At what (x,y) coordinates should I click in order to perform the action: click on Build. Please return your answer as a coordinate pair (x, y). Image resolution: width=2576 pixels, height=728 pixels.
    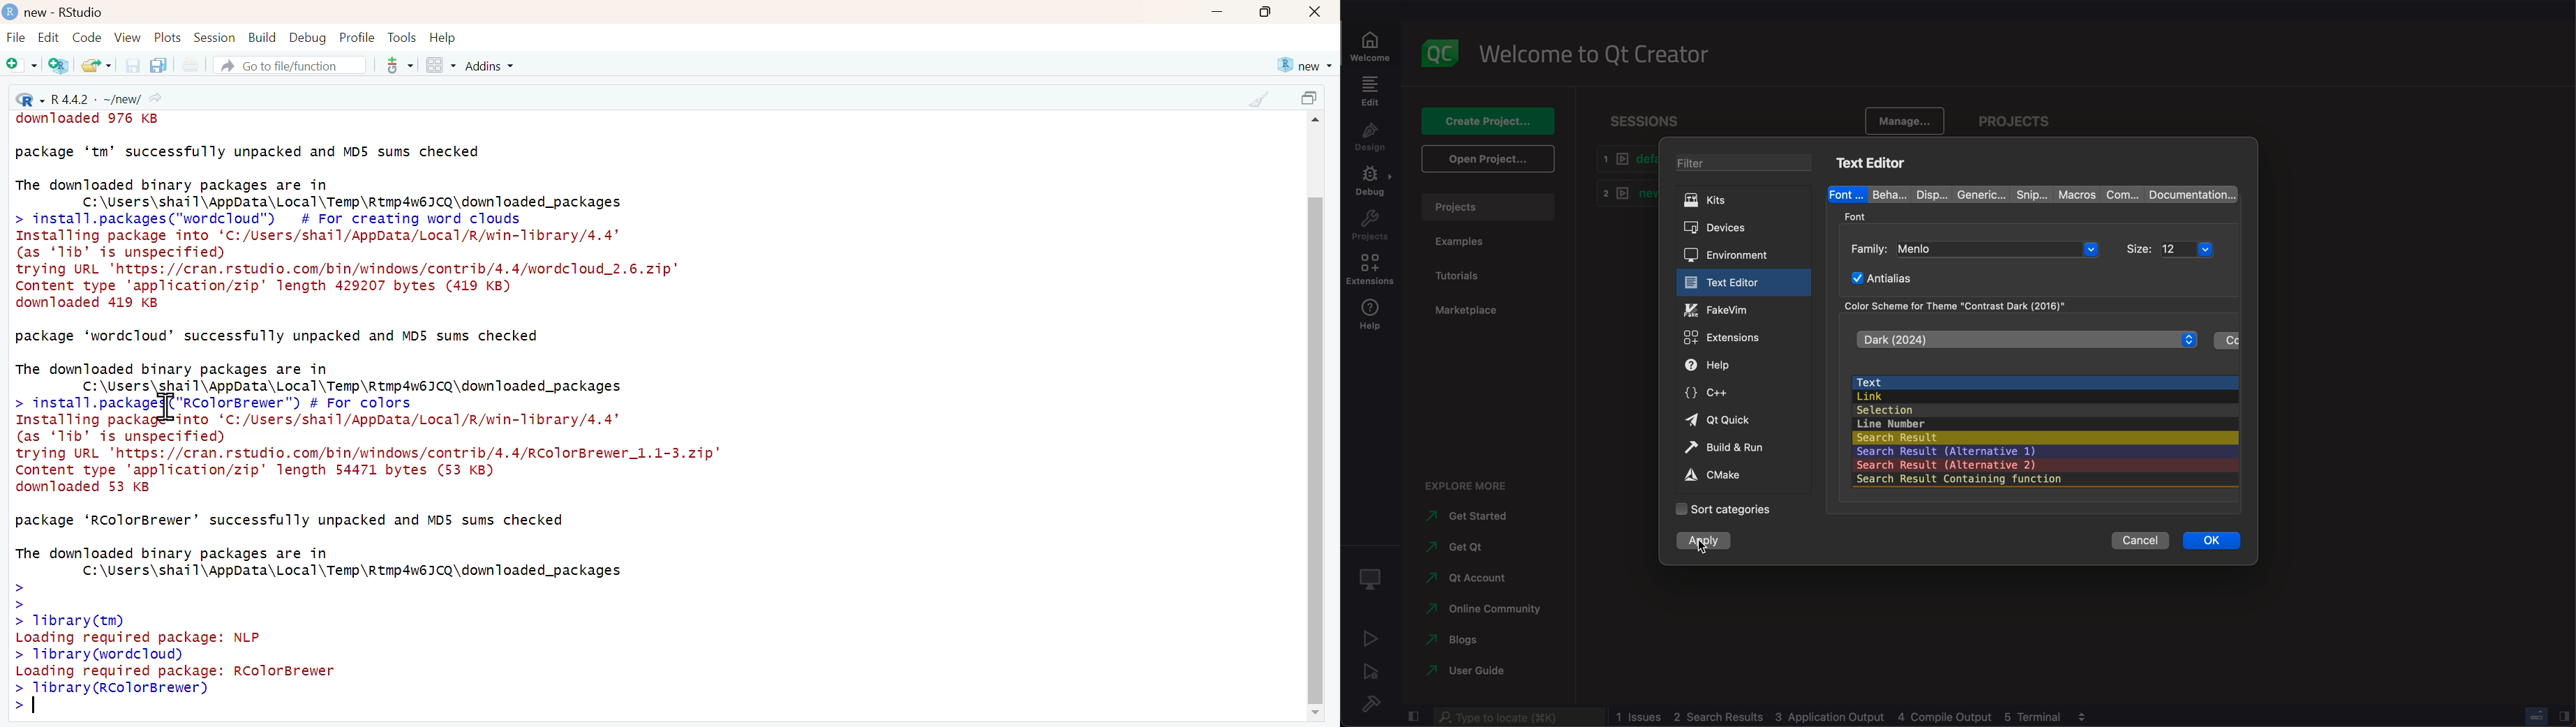
    Looking at the image, I should click on (263, 38).